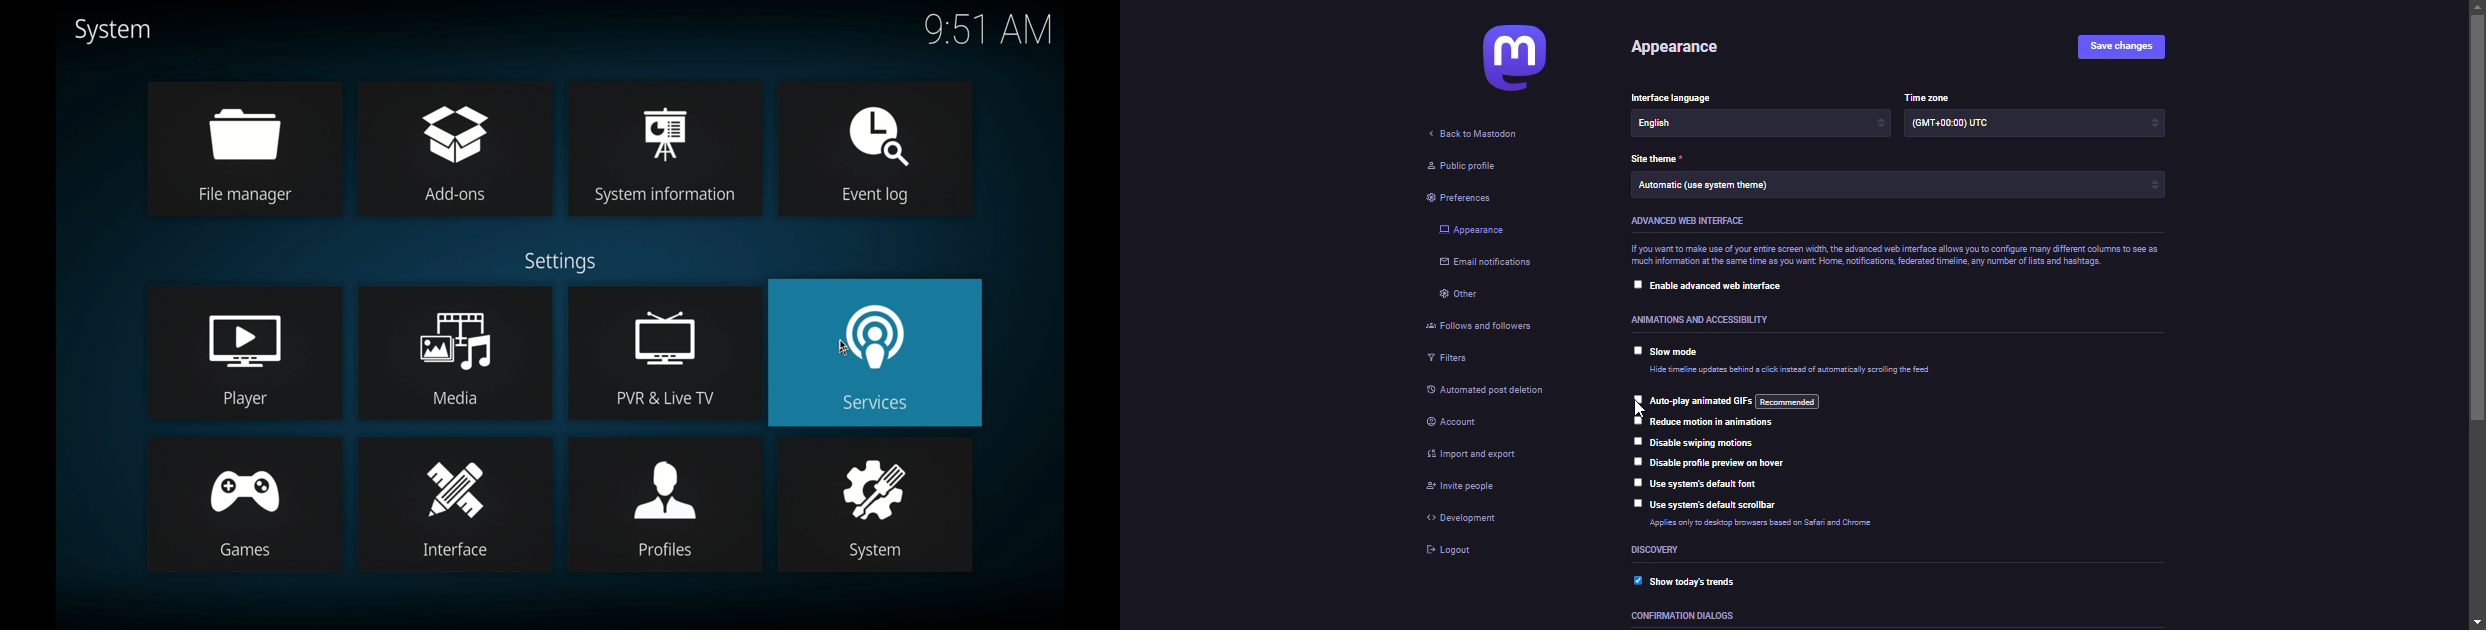  What do you see at coordinates (1696, 582) in the screenshot?
I see `show today's trends` at bounding box center [1696, 582].